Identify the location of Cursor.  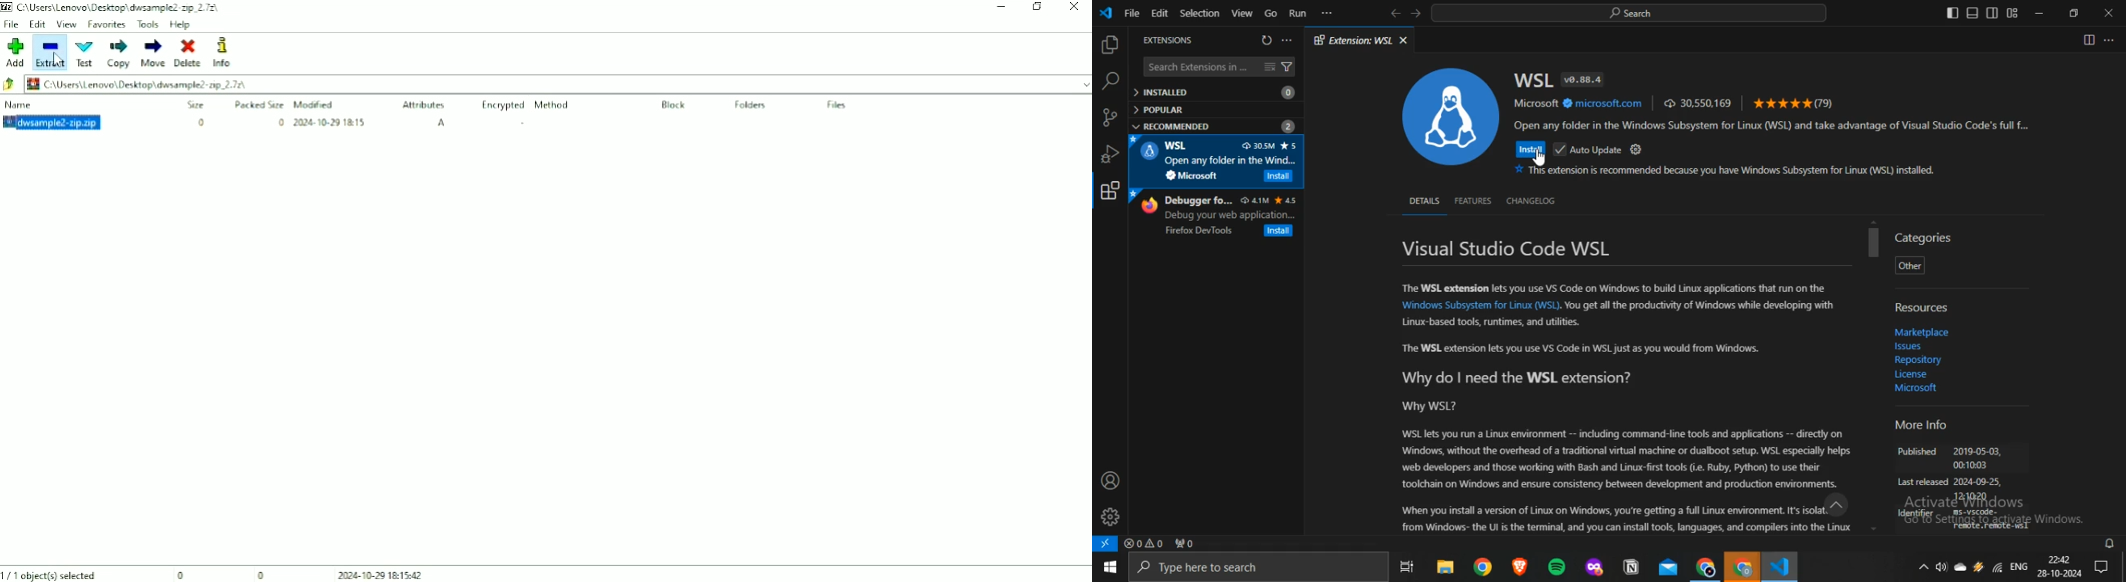
(59, 62).